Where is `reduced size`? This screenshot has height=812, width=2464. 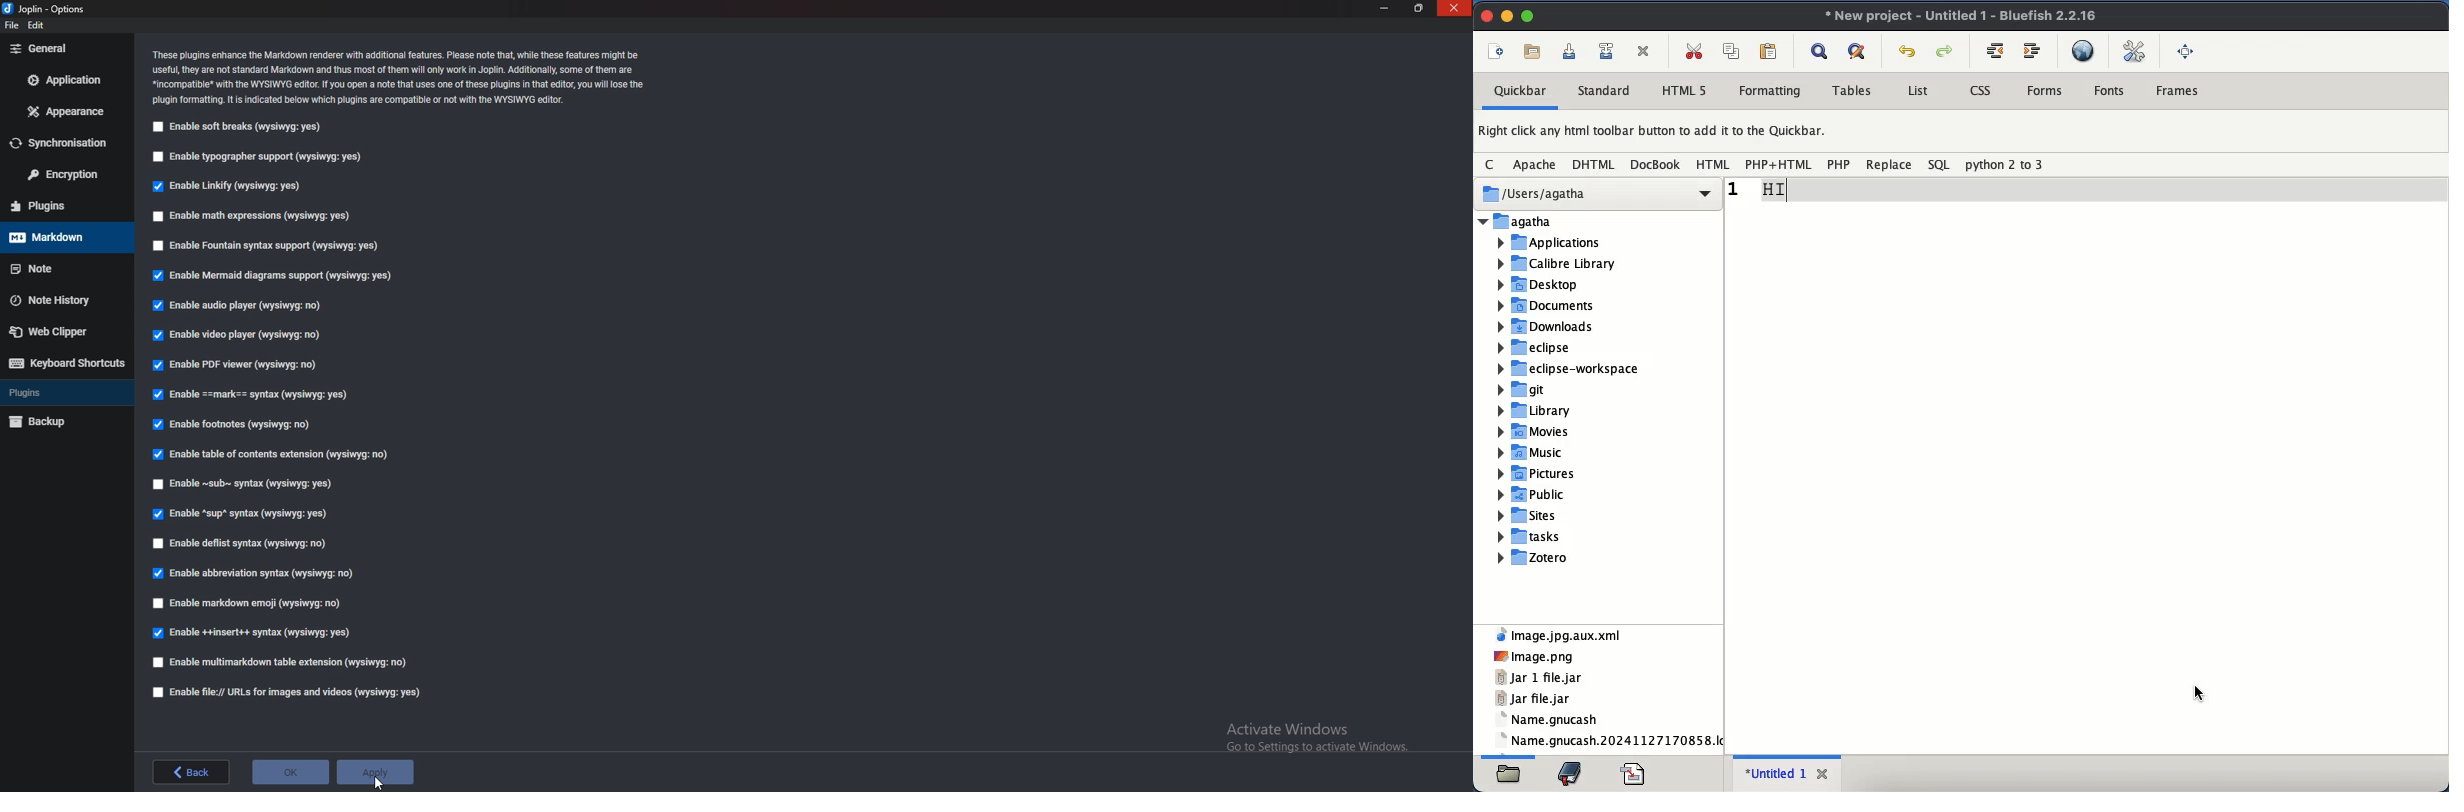
reduced size is located at coordinates (1760, 191).